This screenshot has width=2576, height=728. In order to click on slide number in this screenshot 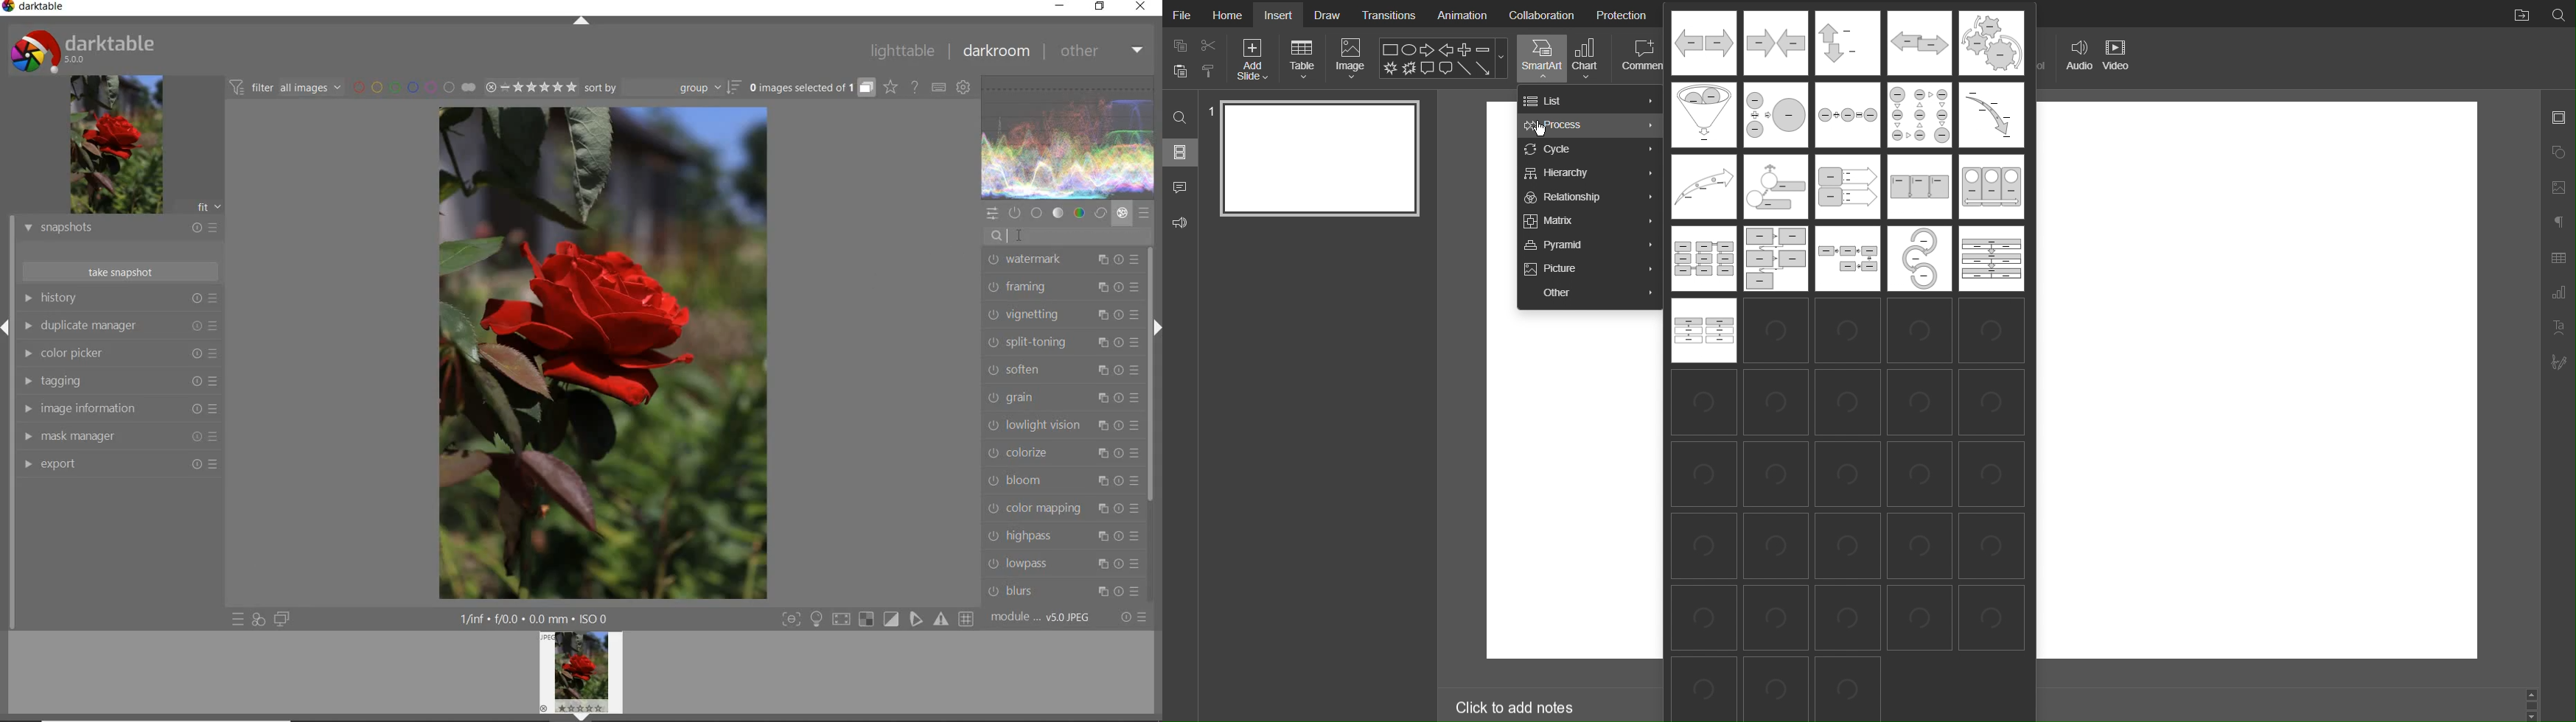, I will do `click(1210, 110)`.